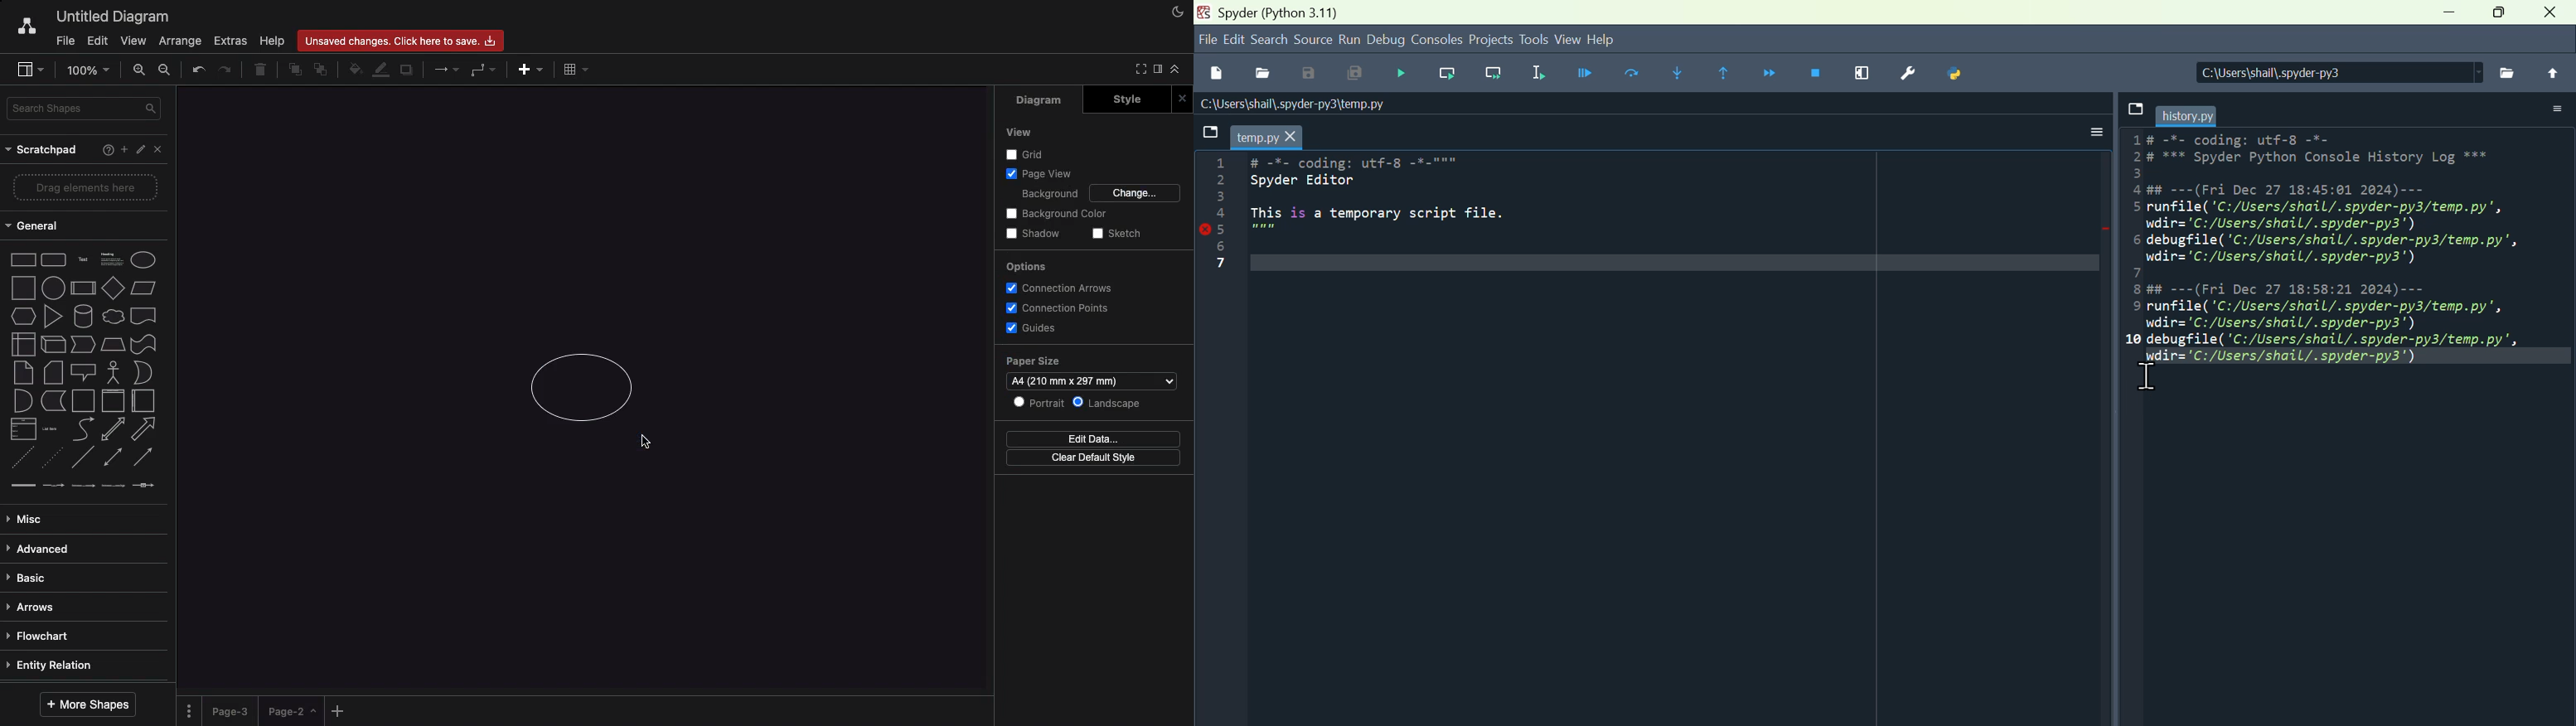 The height and width of the screenshot is (728, 2576). What do you see at coordinates (1500, 74) in the screenshot?
I see `Run current line and go to the next one` at bounding box center [1500, 74].